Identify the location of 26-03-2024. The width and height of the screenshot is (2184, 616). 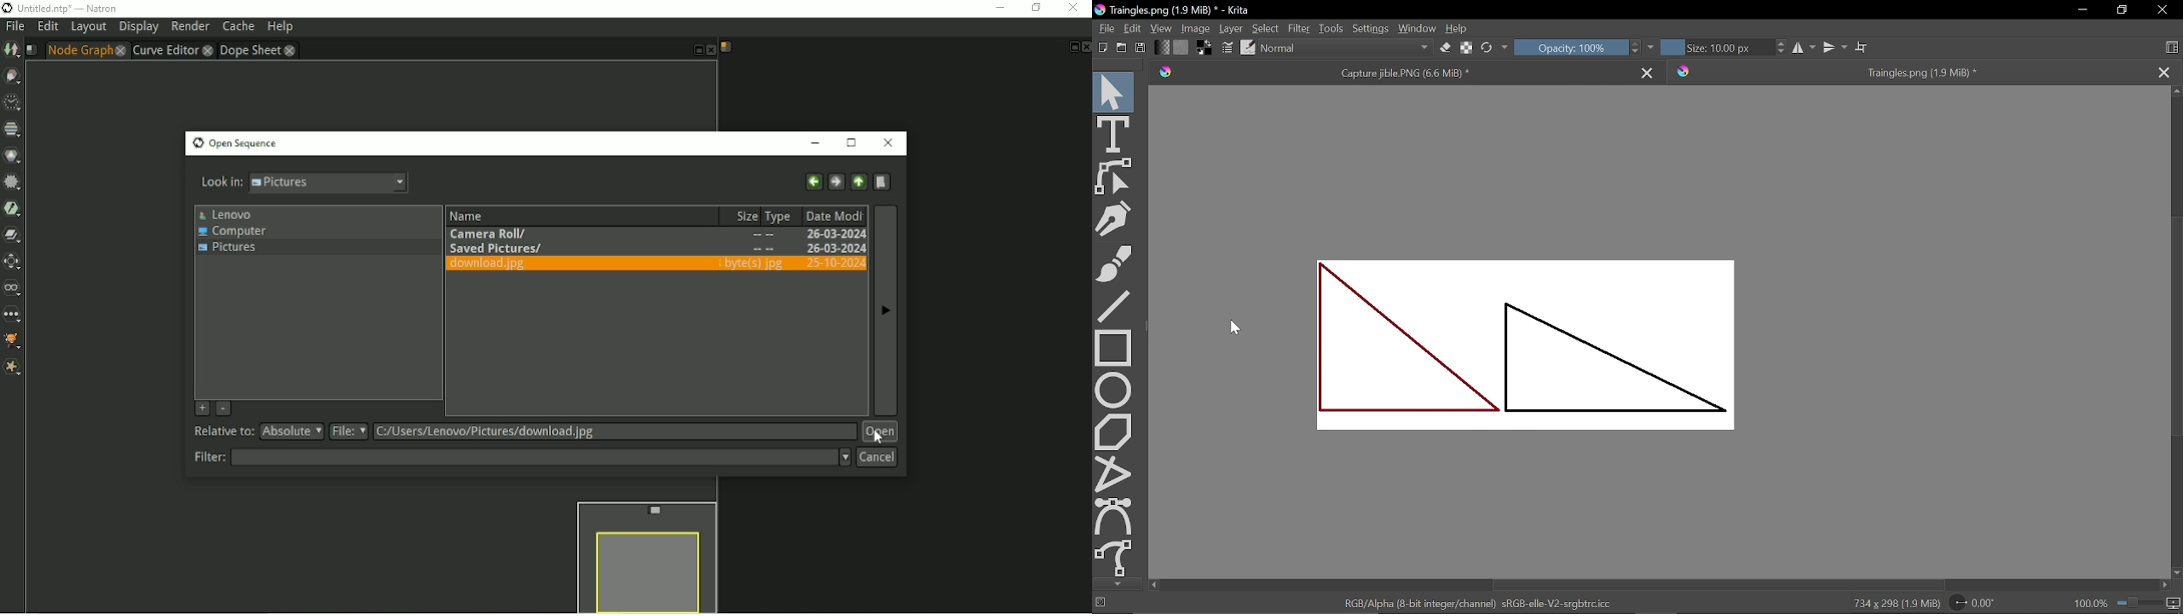
(831, 248).